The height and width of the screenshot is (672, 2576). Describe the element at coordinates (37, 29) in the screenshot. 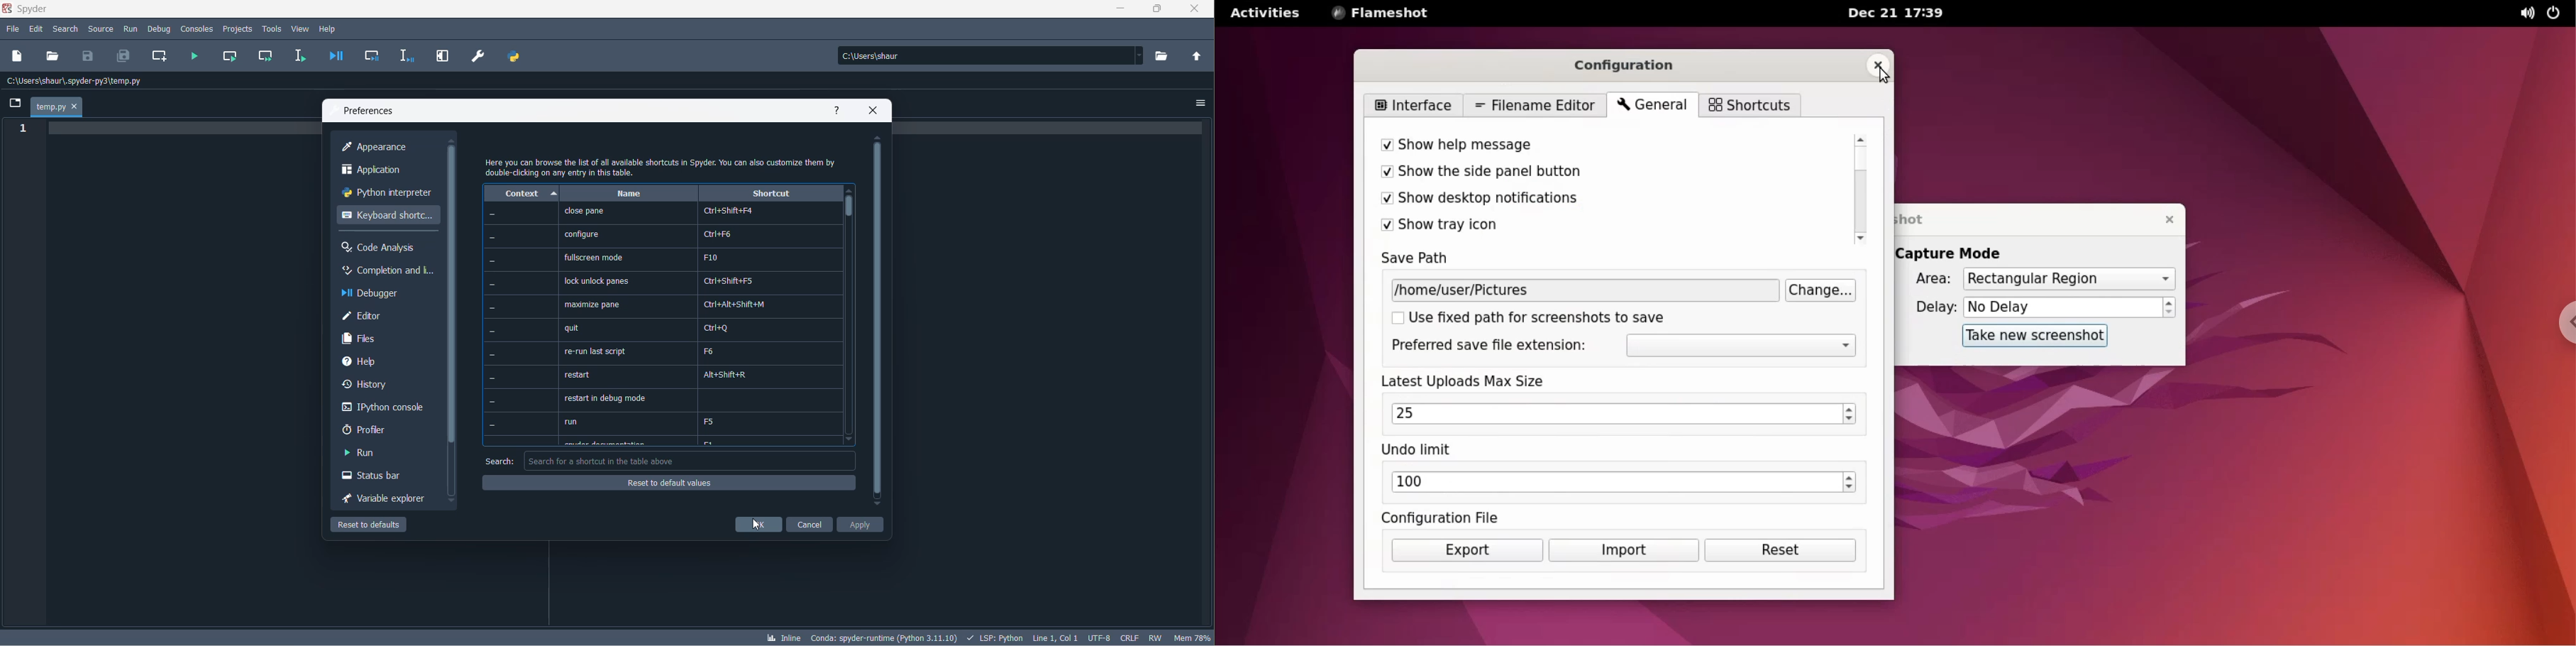

I see `edit` at that location.